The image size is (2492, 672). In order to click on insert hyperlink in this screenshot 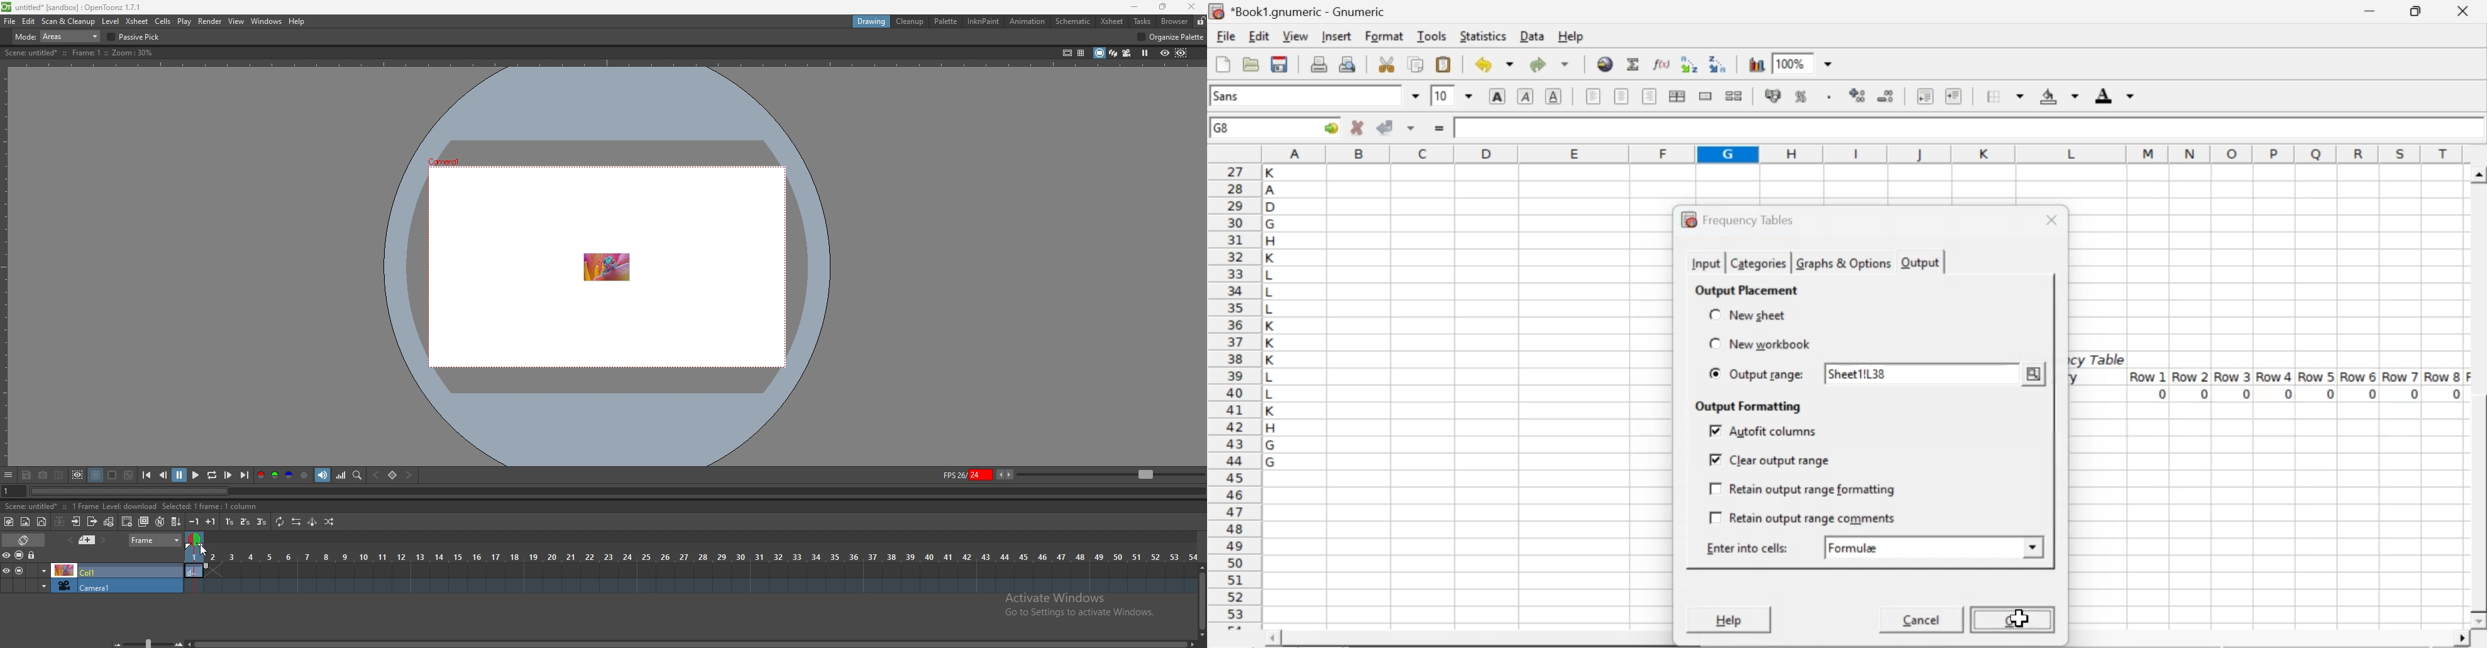, I will do `click(1606, 64)`.